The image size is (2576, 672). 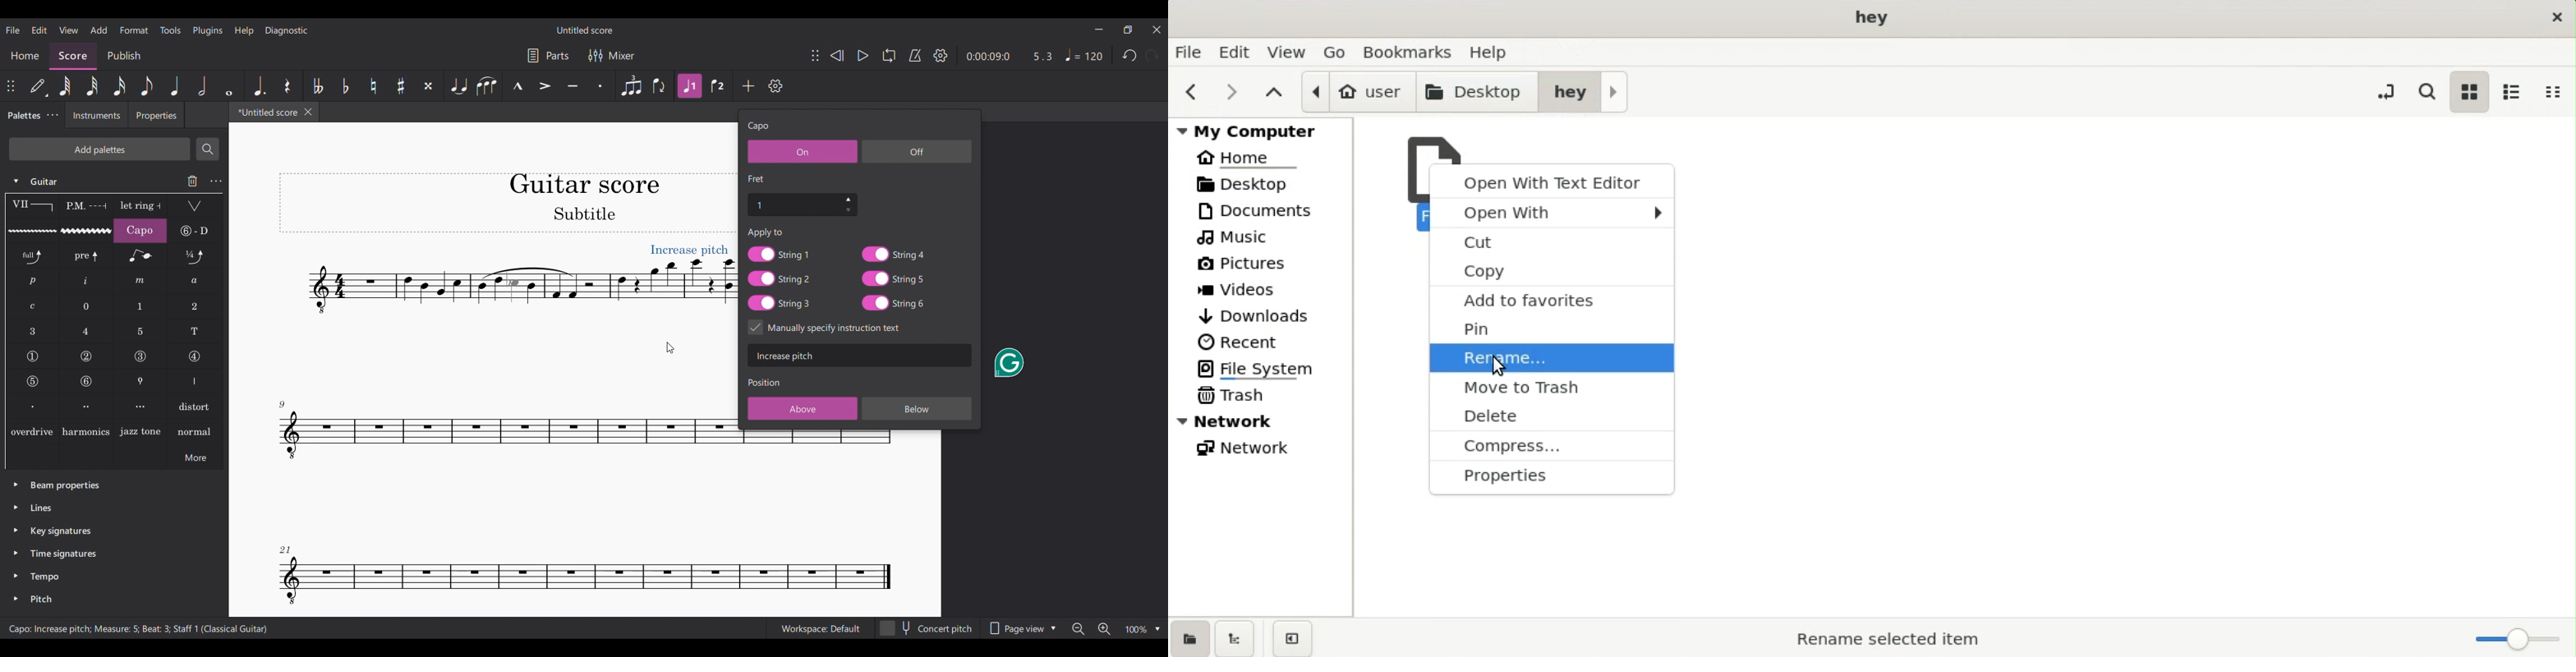 I want to click on 32nd note, so click(x=92, y=86).